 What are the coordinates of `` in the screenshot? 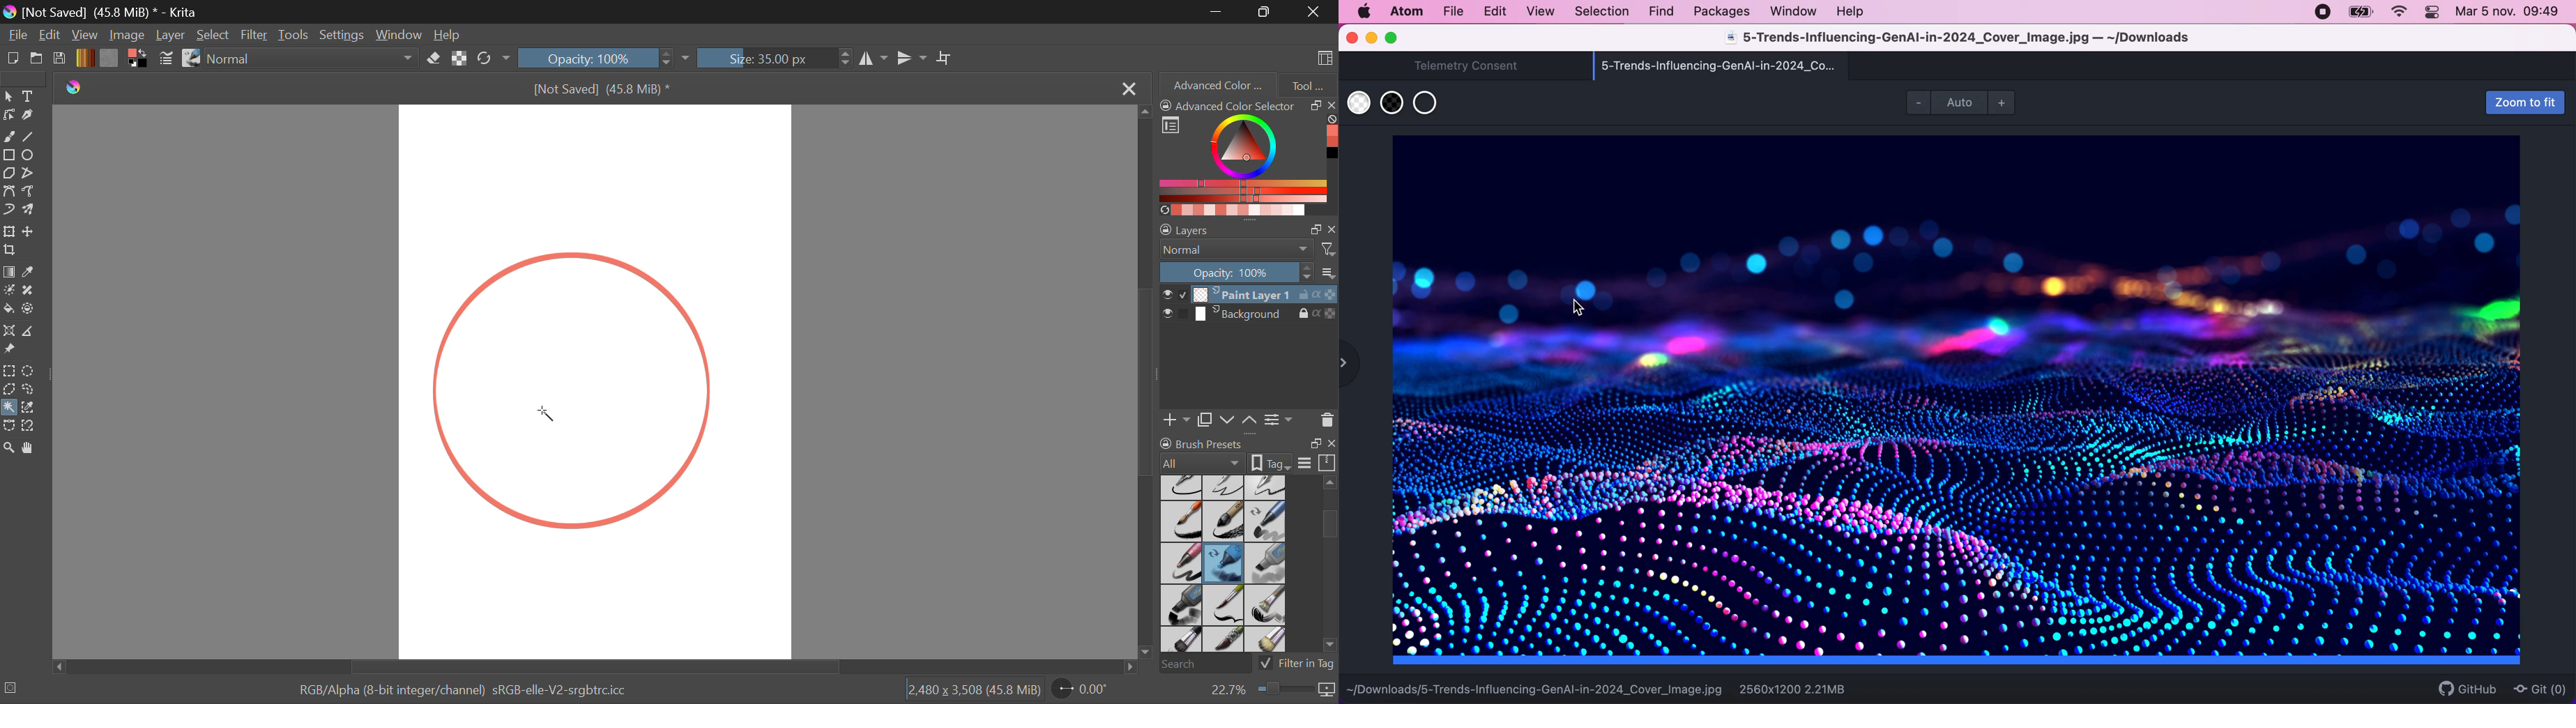 It's located at (51, 36).